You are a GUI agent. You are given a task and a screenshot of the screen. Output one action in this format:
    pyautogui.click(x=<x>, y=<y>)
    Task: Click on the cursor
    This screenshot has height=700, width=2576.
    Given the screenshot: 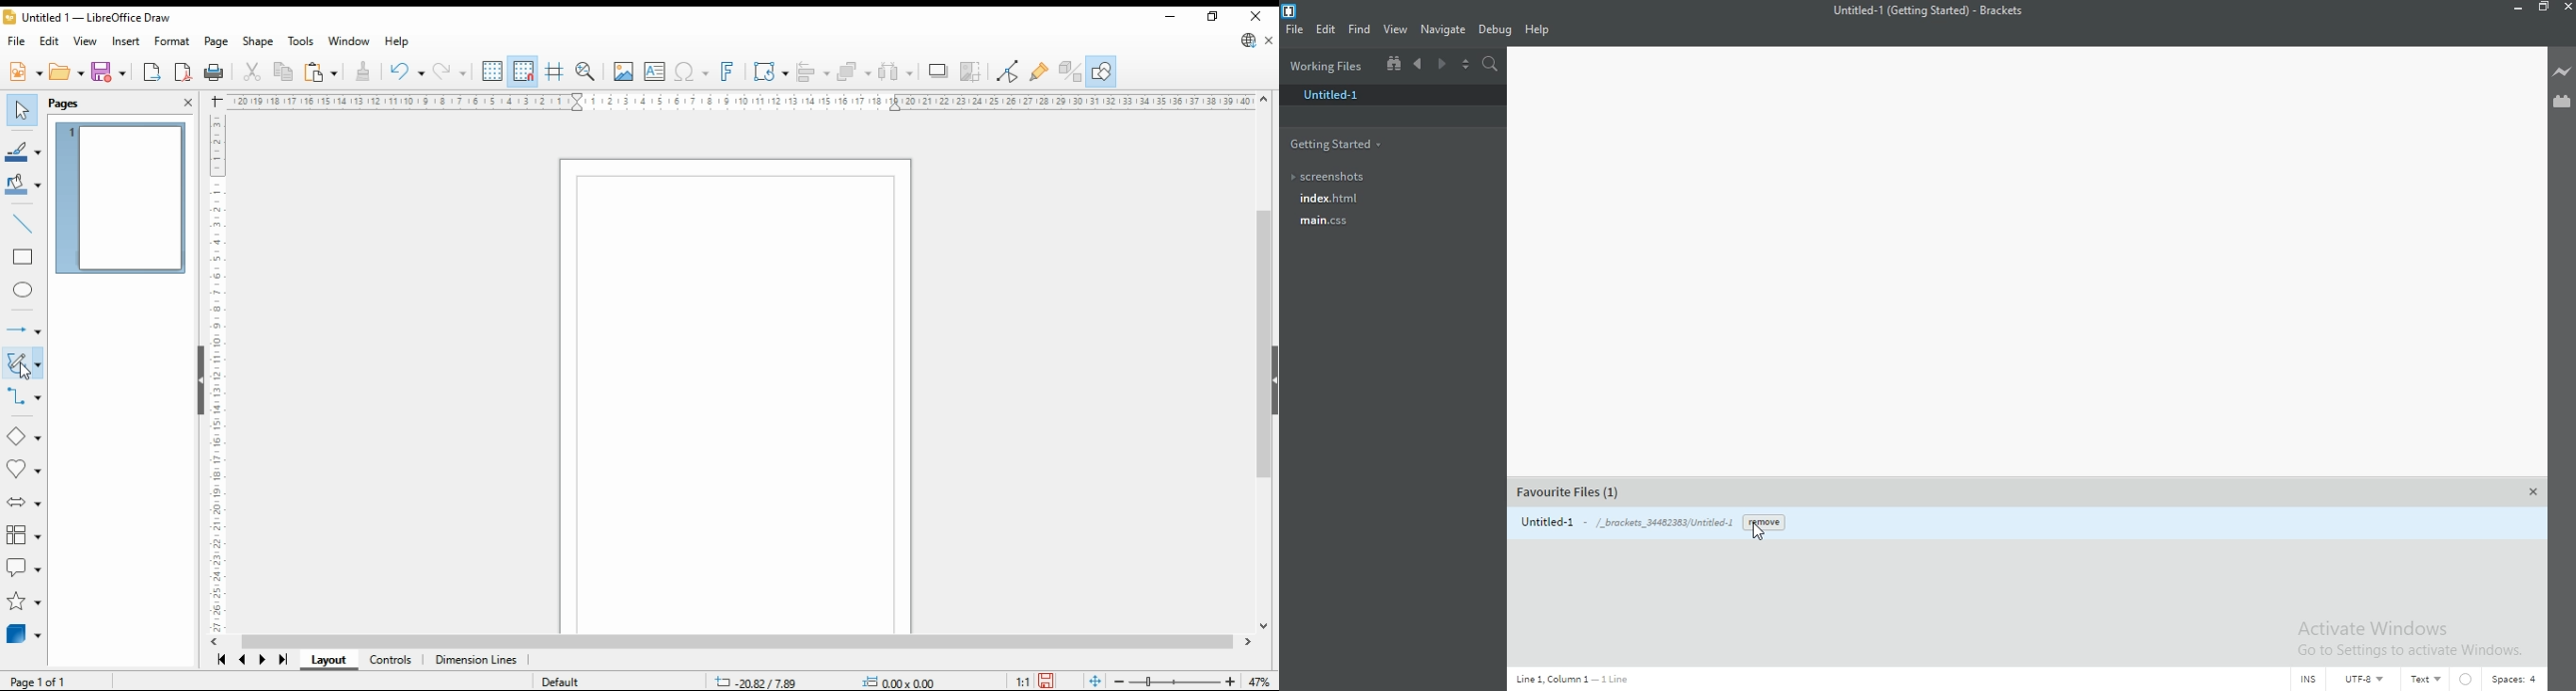 What is the action you would take?
    pyautogui.click(x=1764, y=530)
    